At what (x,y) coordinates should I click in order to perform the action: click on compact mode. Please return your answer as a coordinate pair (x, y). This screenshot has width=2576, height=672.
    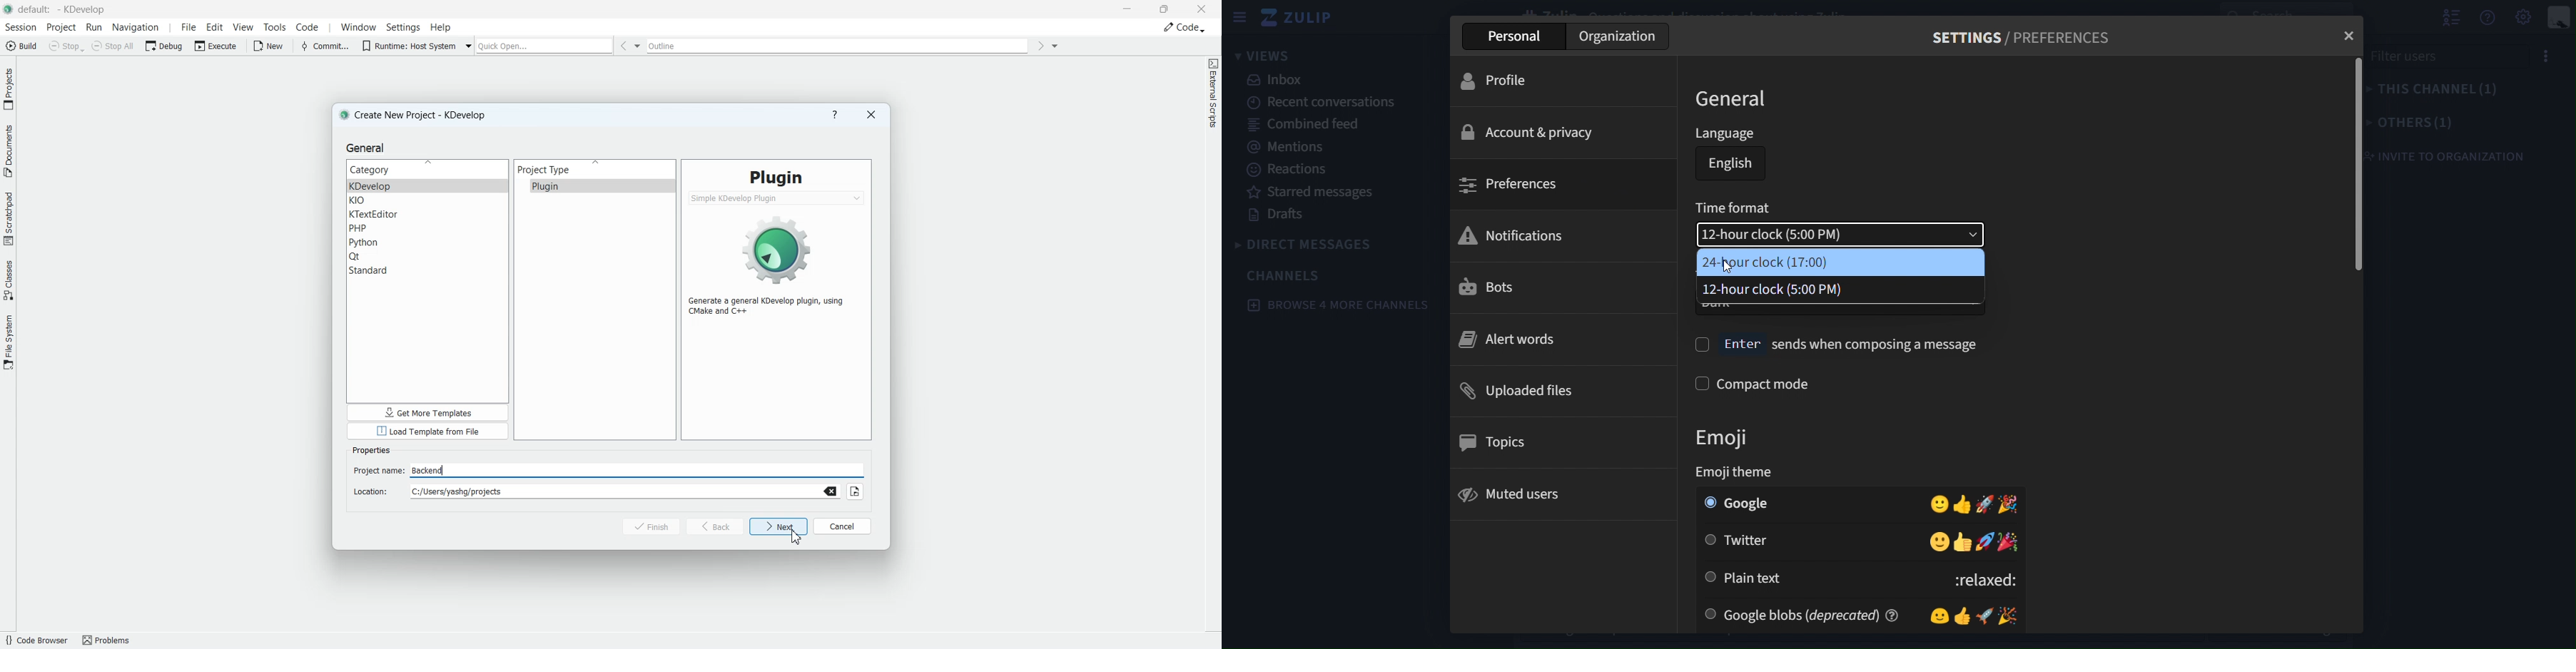
    Looking at the image, I should click on (1765, 382).